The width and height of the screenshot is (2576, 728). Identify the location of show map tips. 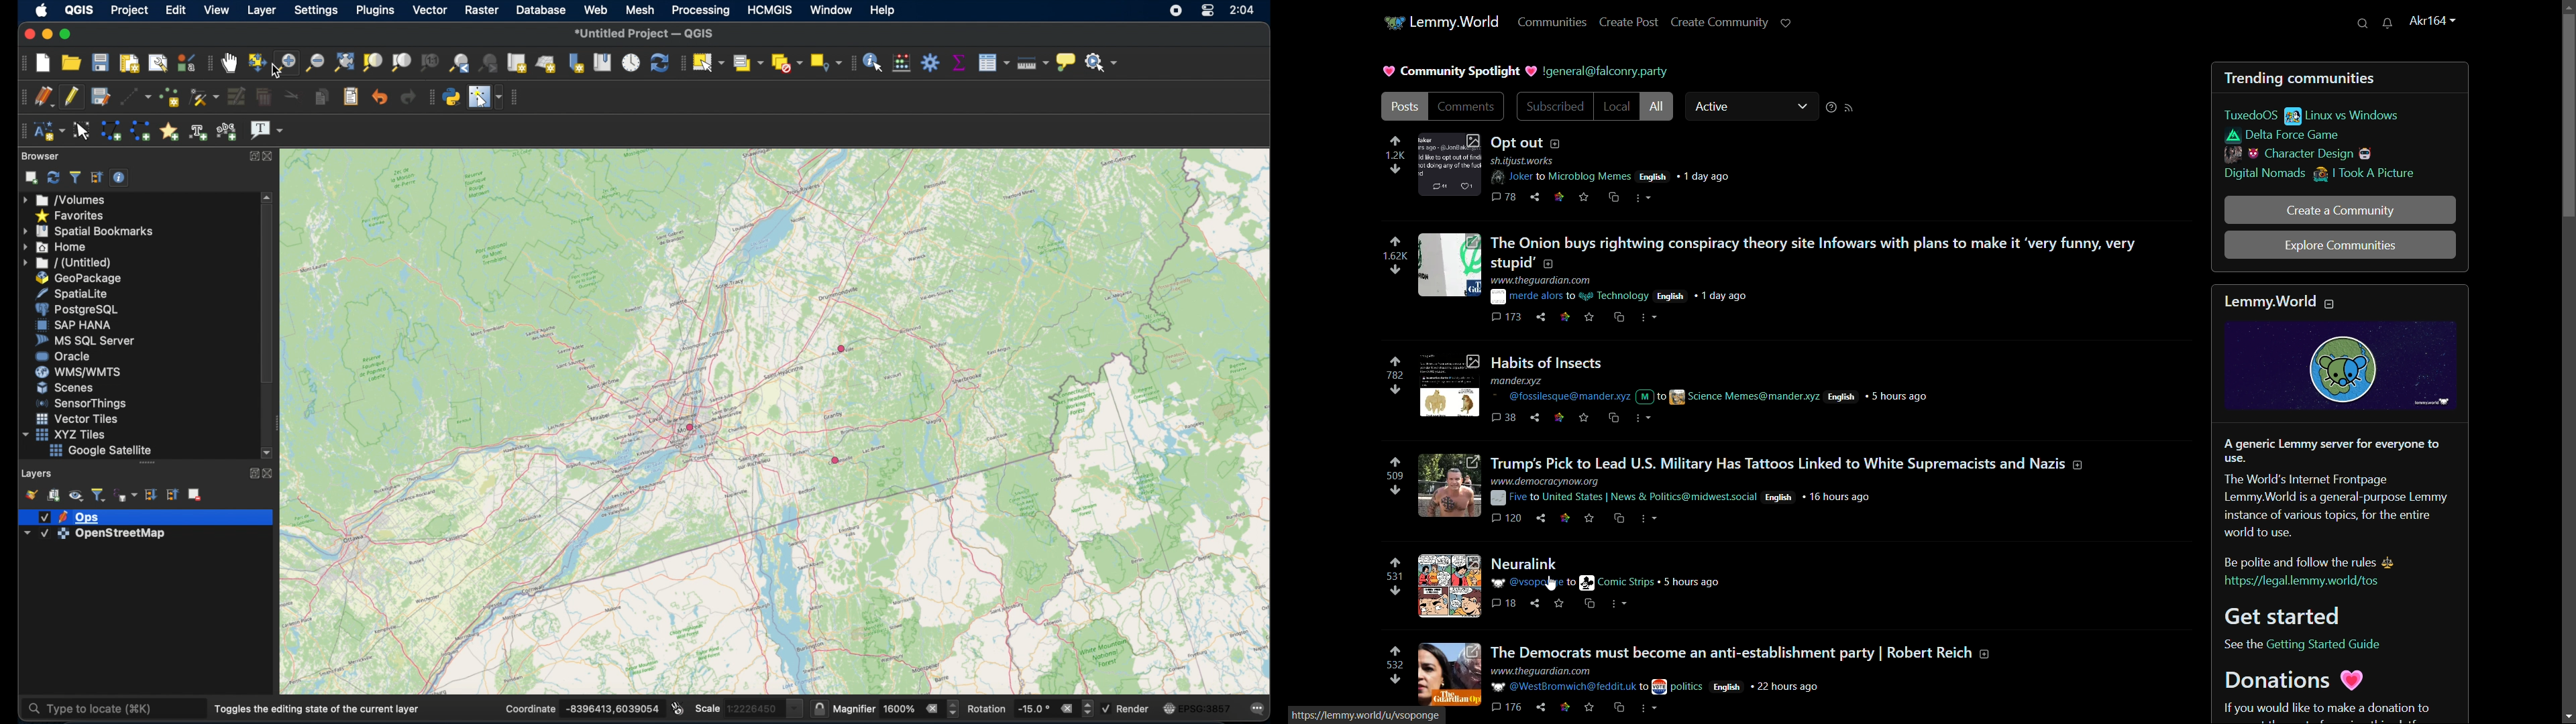
(1066, 62).